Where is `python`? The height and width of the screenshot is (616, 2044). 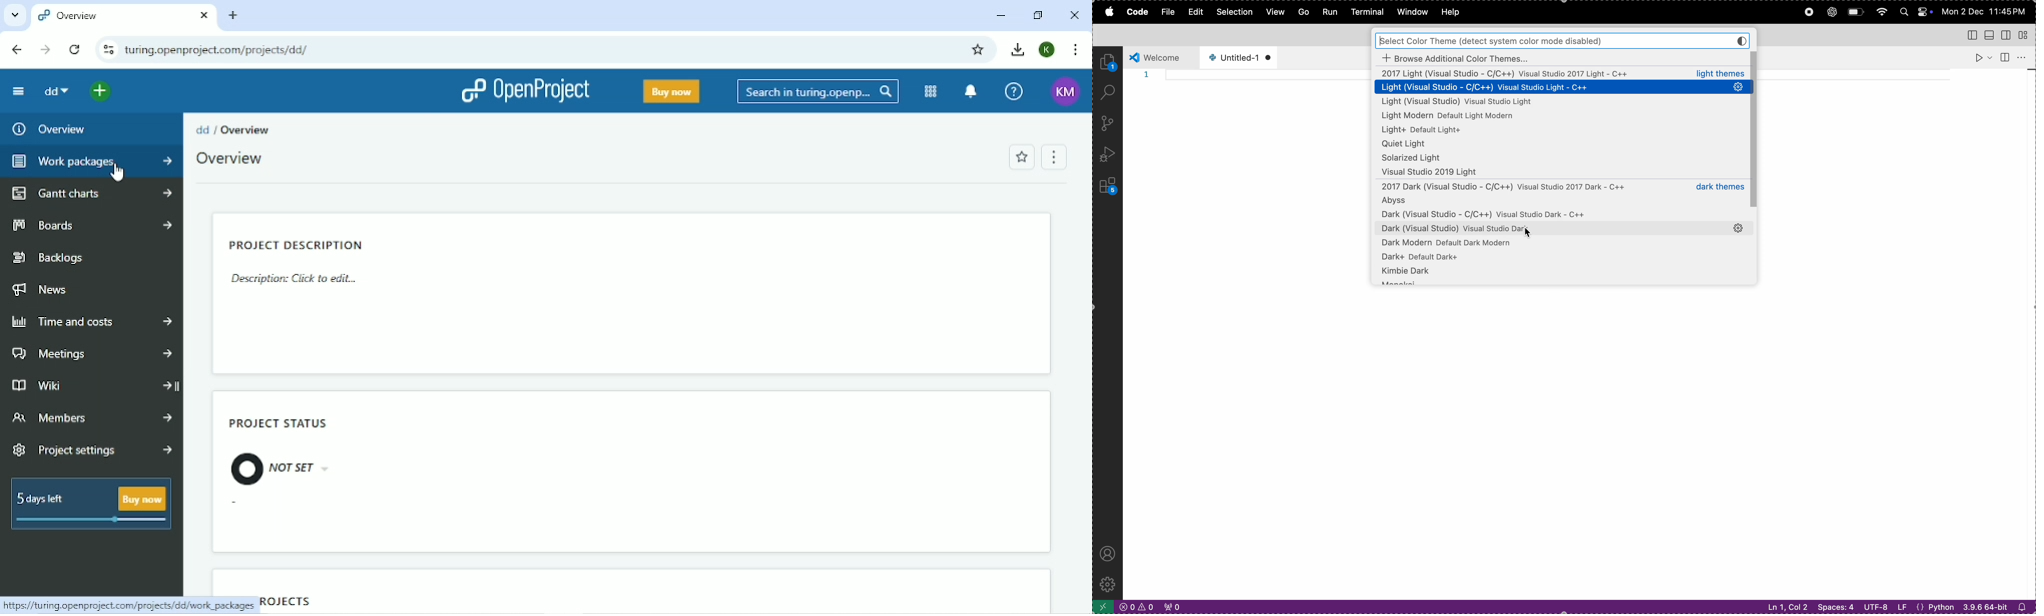 python is located at coordinates (1937, 607).